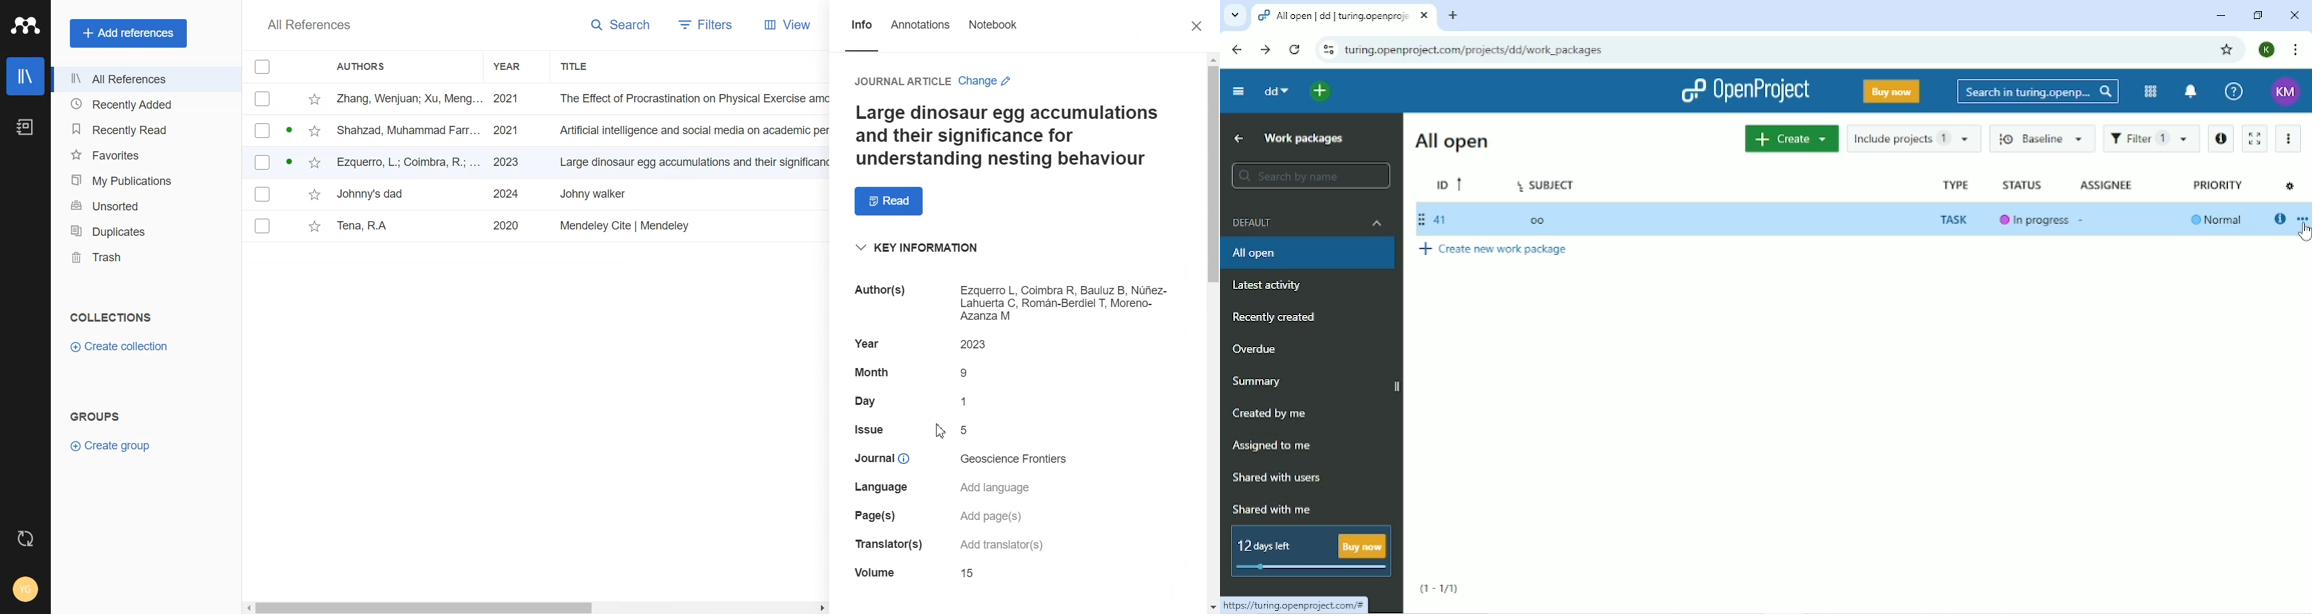 This screenshot has height=616, width=2324. What do you see at coordinates (873, 572) in the screenshot?
I see `details` at bounding box center [873, 572].